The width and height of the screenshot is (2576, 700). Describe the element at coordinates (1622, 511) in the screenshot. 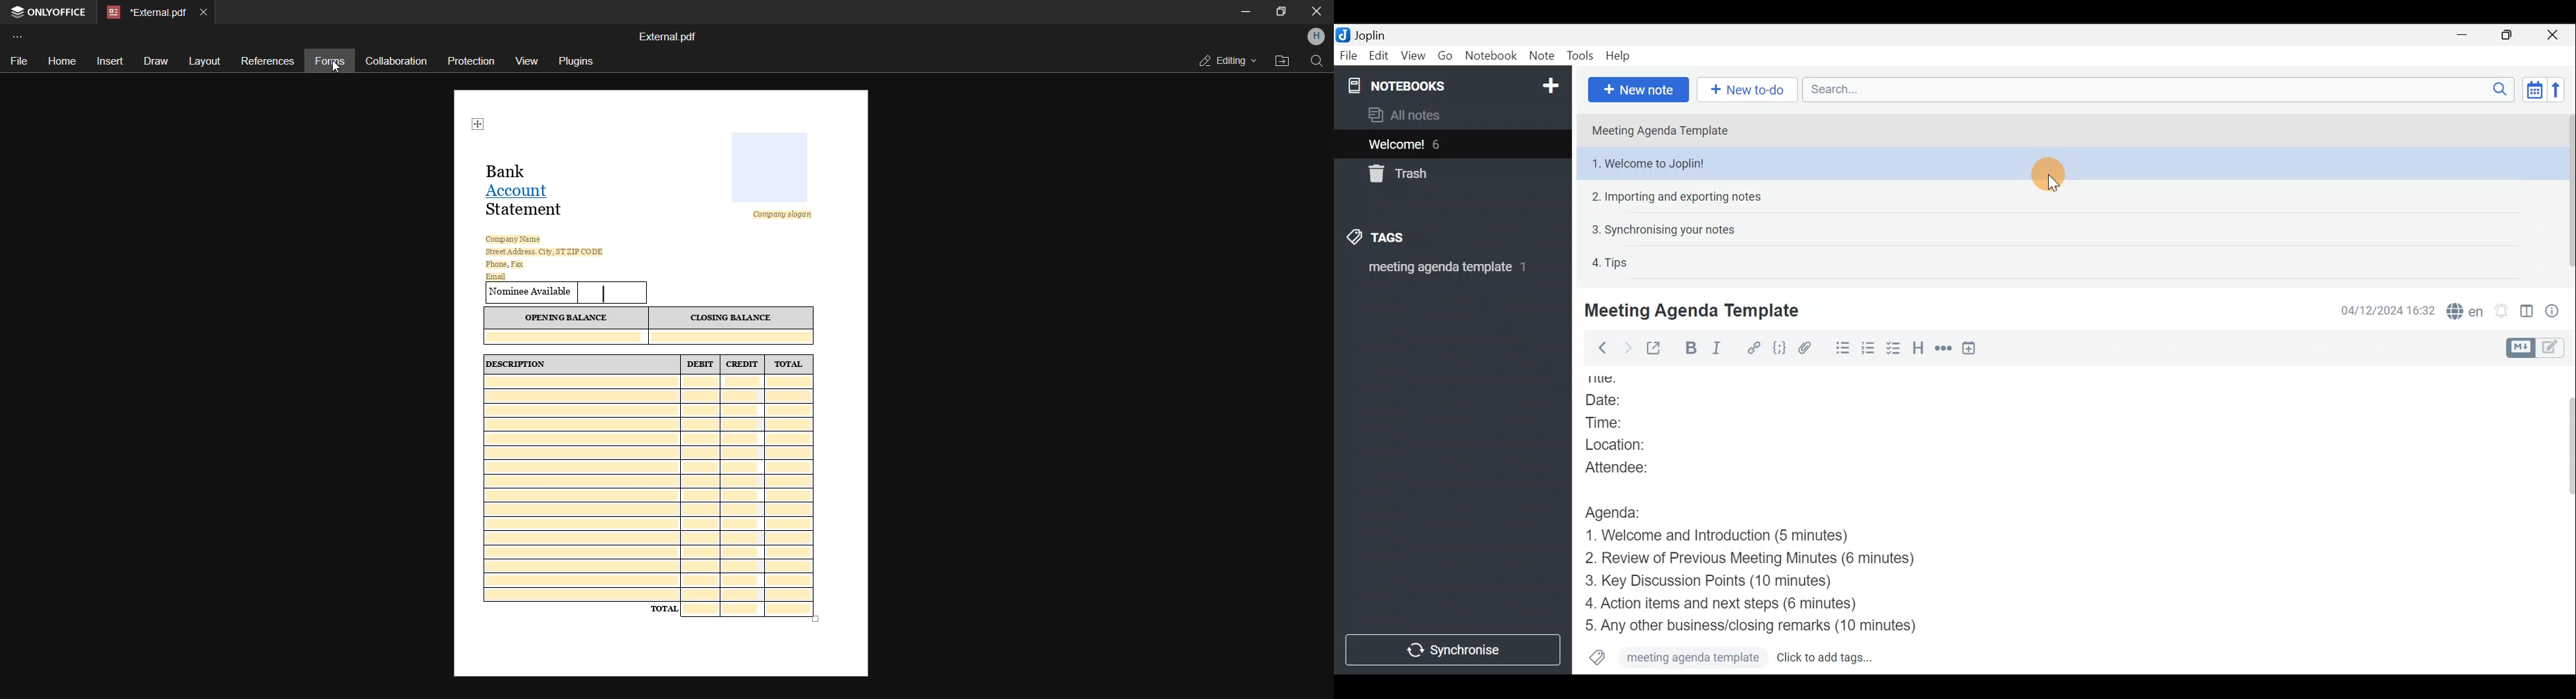

I see `Agenda:` at that location.